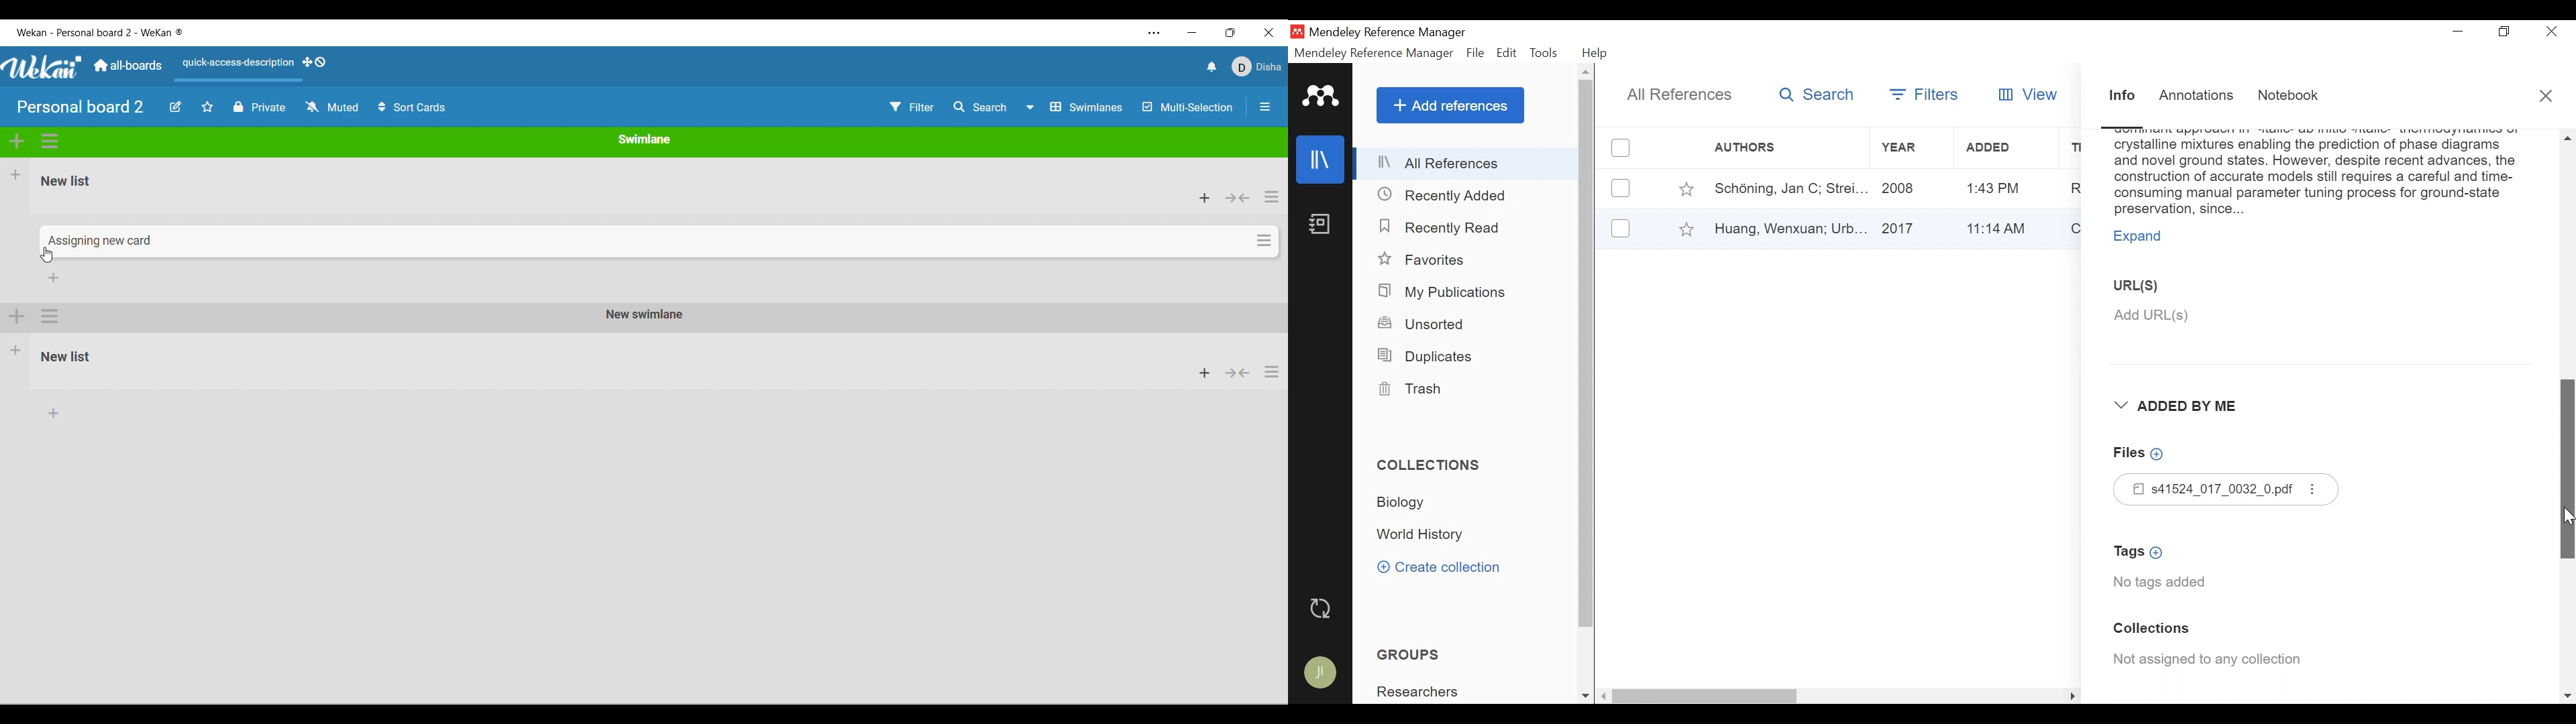 This screenshot has width=2576, height=728. Describe the element at coordinates (1406, 502) in the screenshot. I see `Collection` at that location.